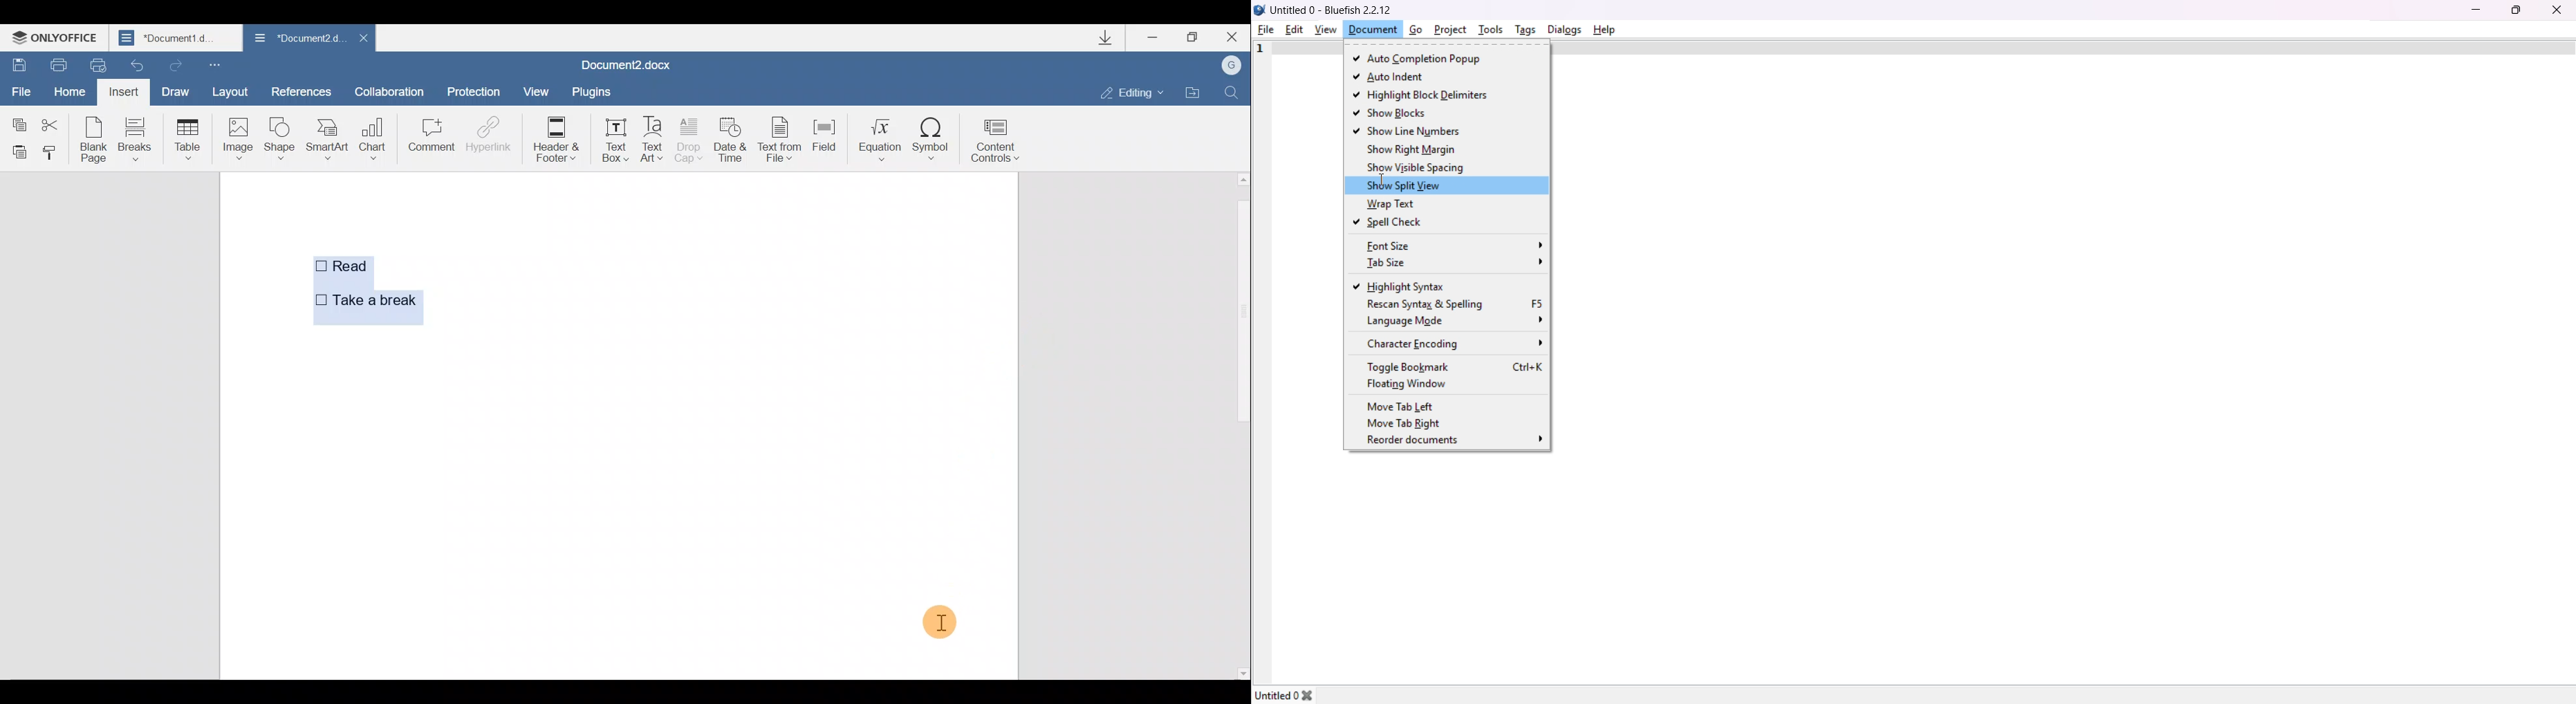  What do you see at coordinates (1294, 28) in the screenshot?
I see `edit` at bounding box center [1294, 28].